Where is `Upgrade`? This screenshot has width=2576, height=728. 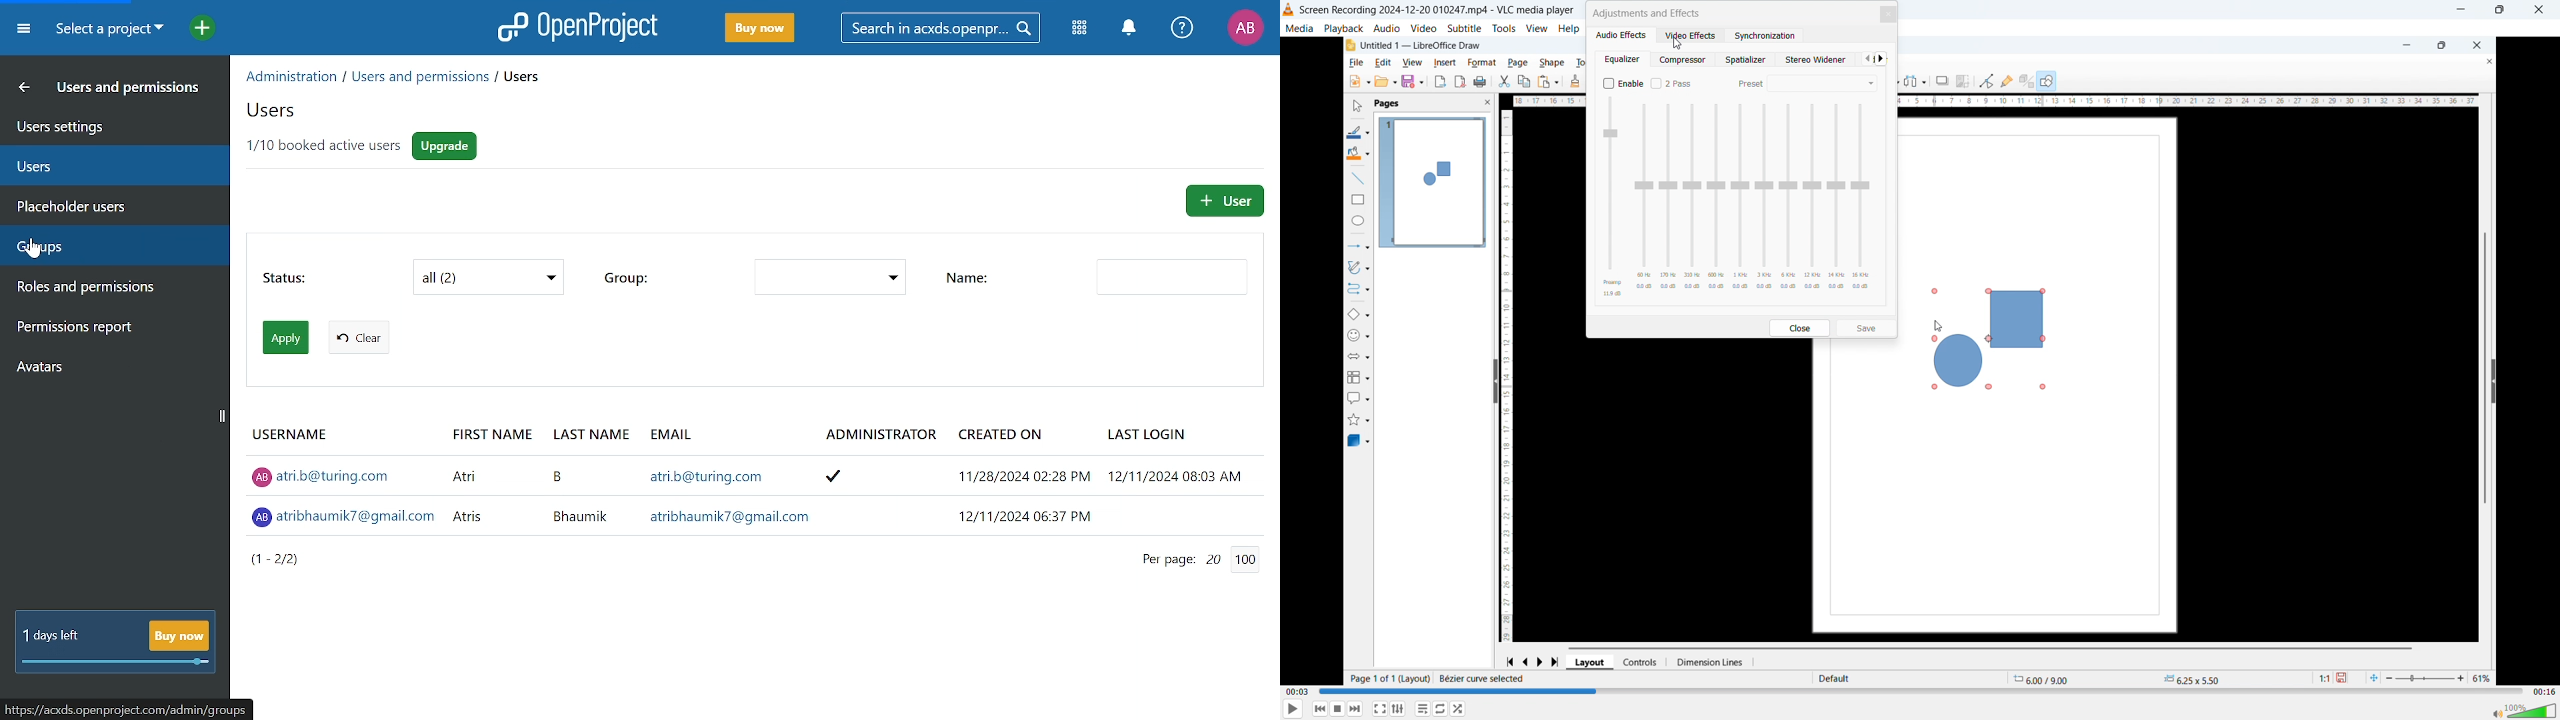 Upgrade is located at coordinates (447, 146).